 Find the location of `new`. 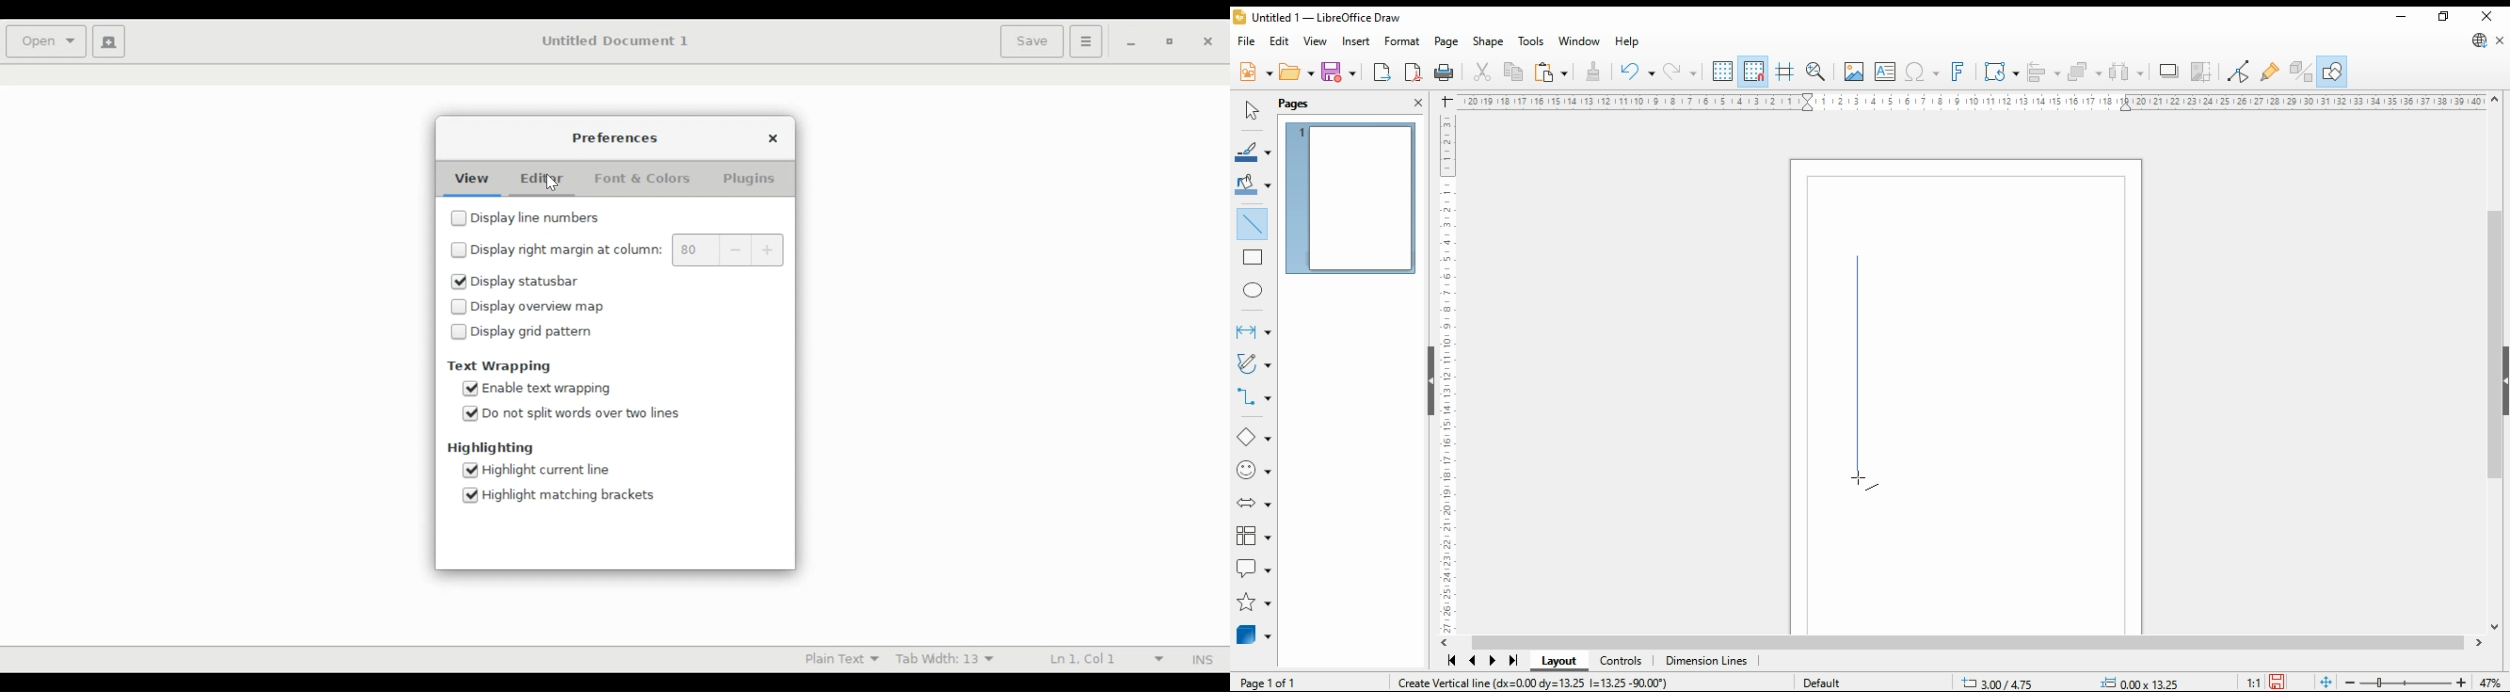

new is located at coordinates (1254, 74).